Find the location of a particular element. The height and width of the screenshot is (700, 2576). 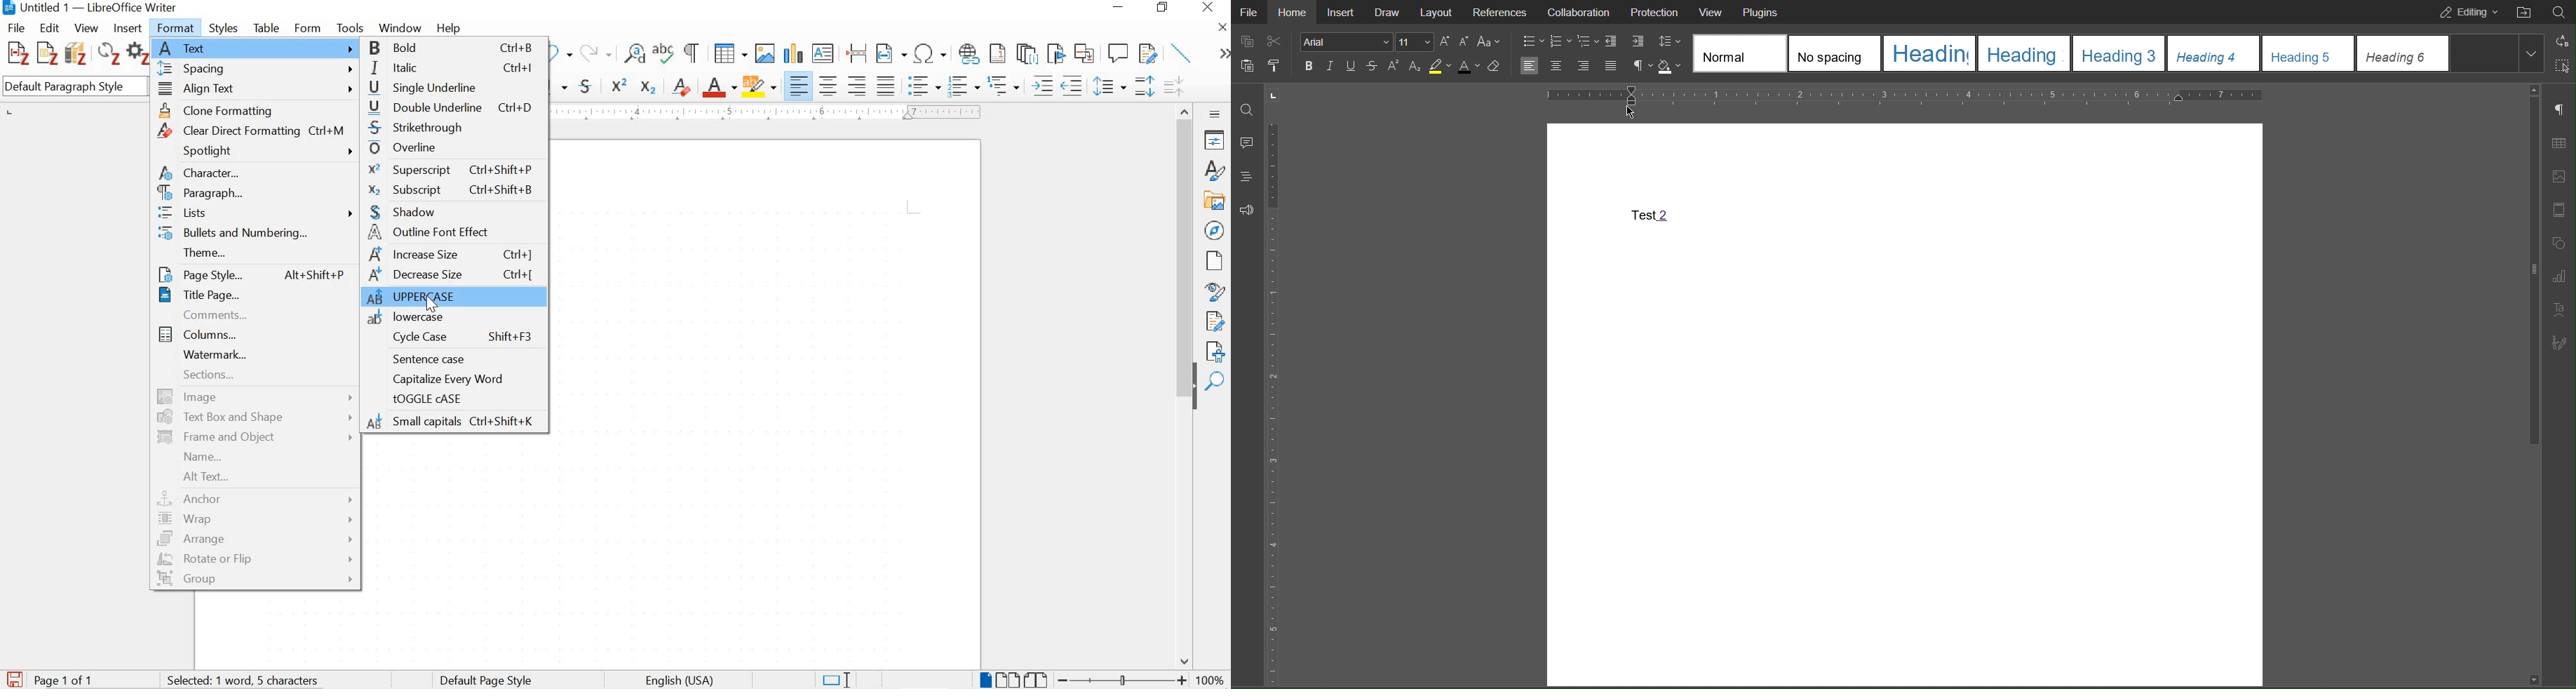

toggle formatting marks is located at coordinates (693, 53).